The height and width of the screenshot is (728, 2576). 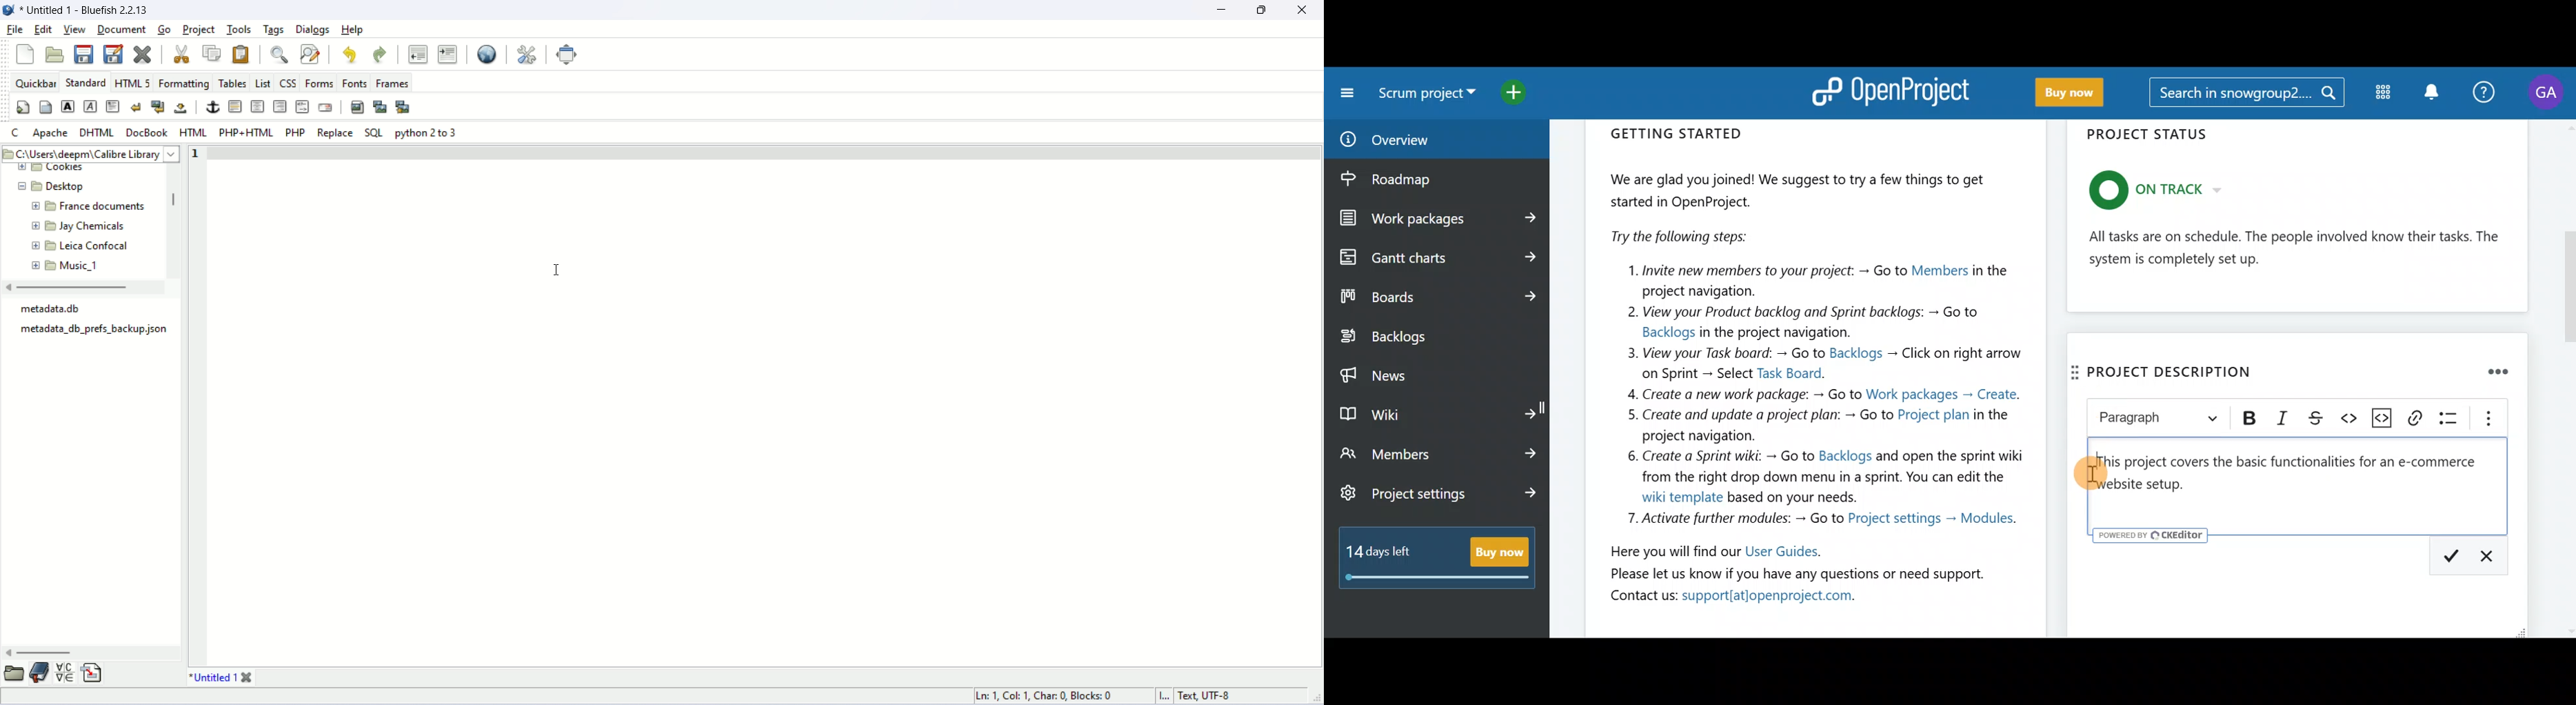 I want to click on file list, so click(x=94, y=326).